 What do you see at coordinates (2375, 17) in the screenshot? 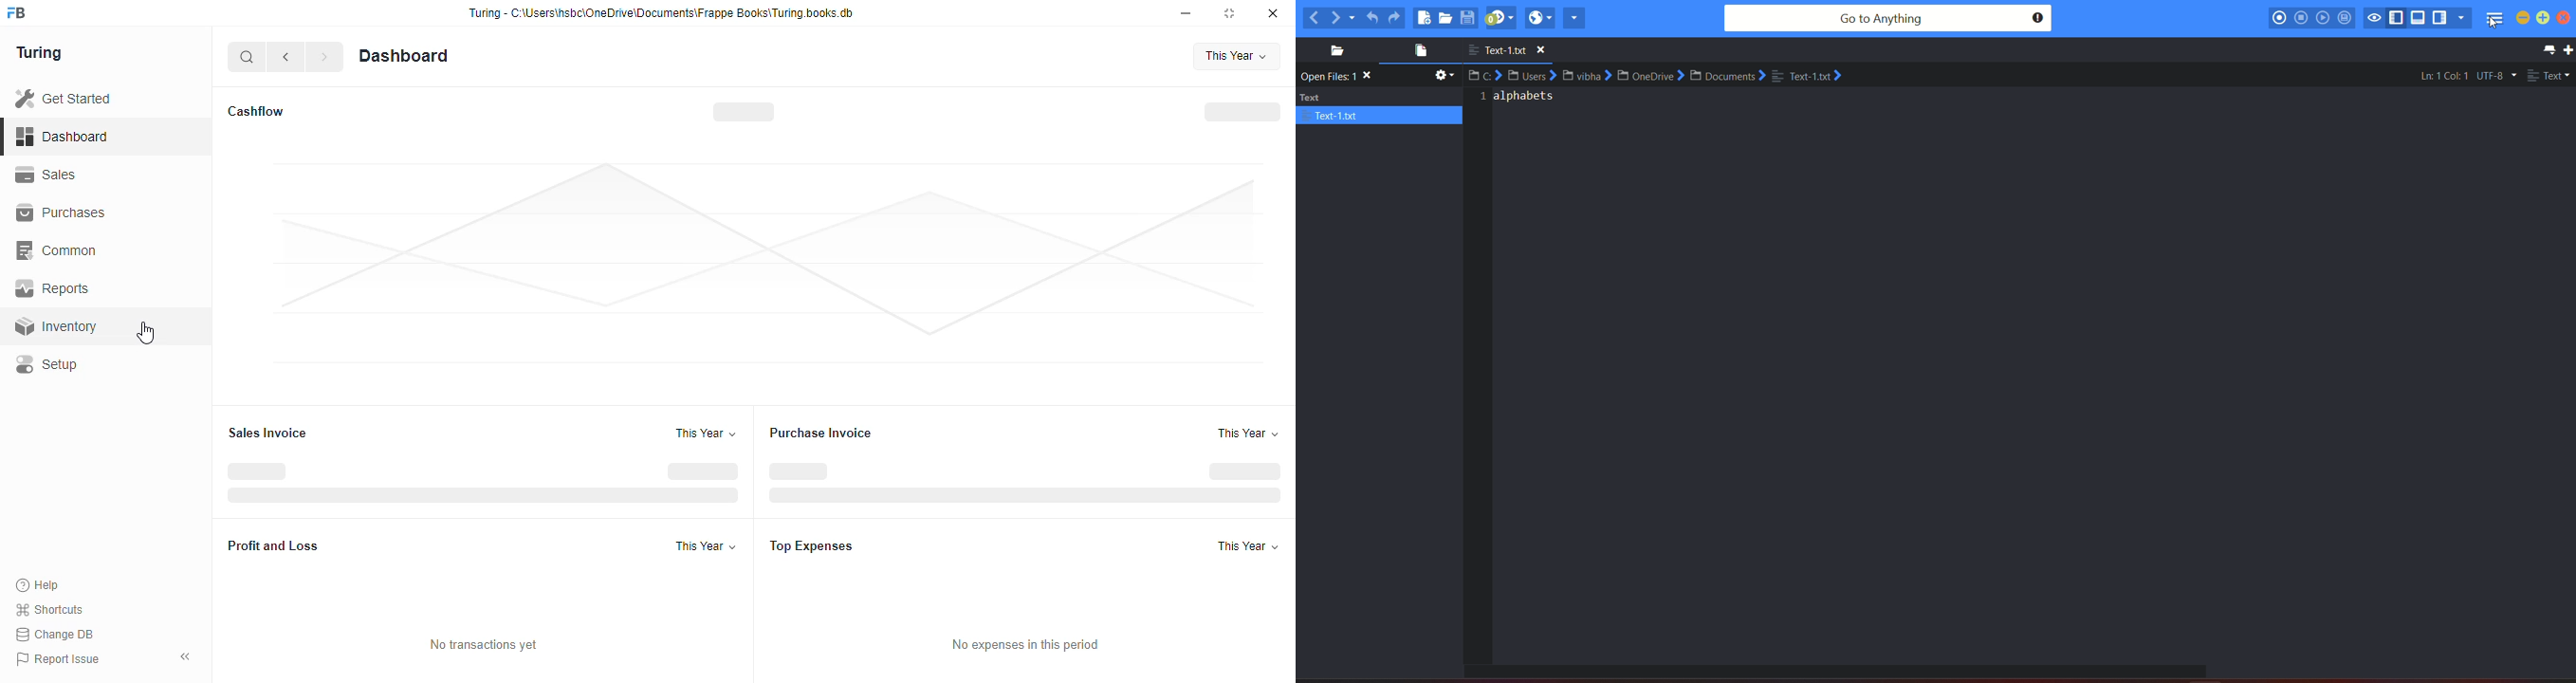
I see `toggle focus mode` at bounding box center [2375, 17].